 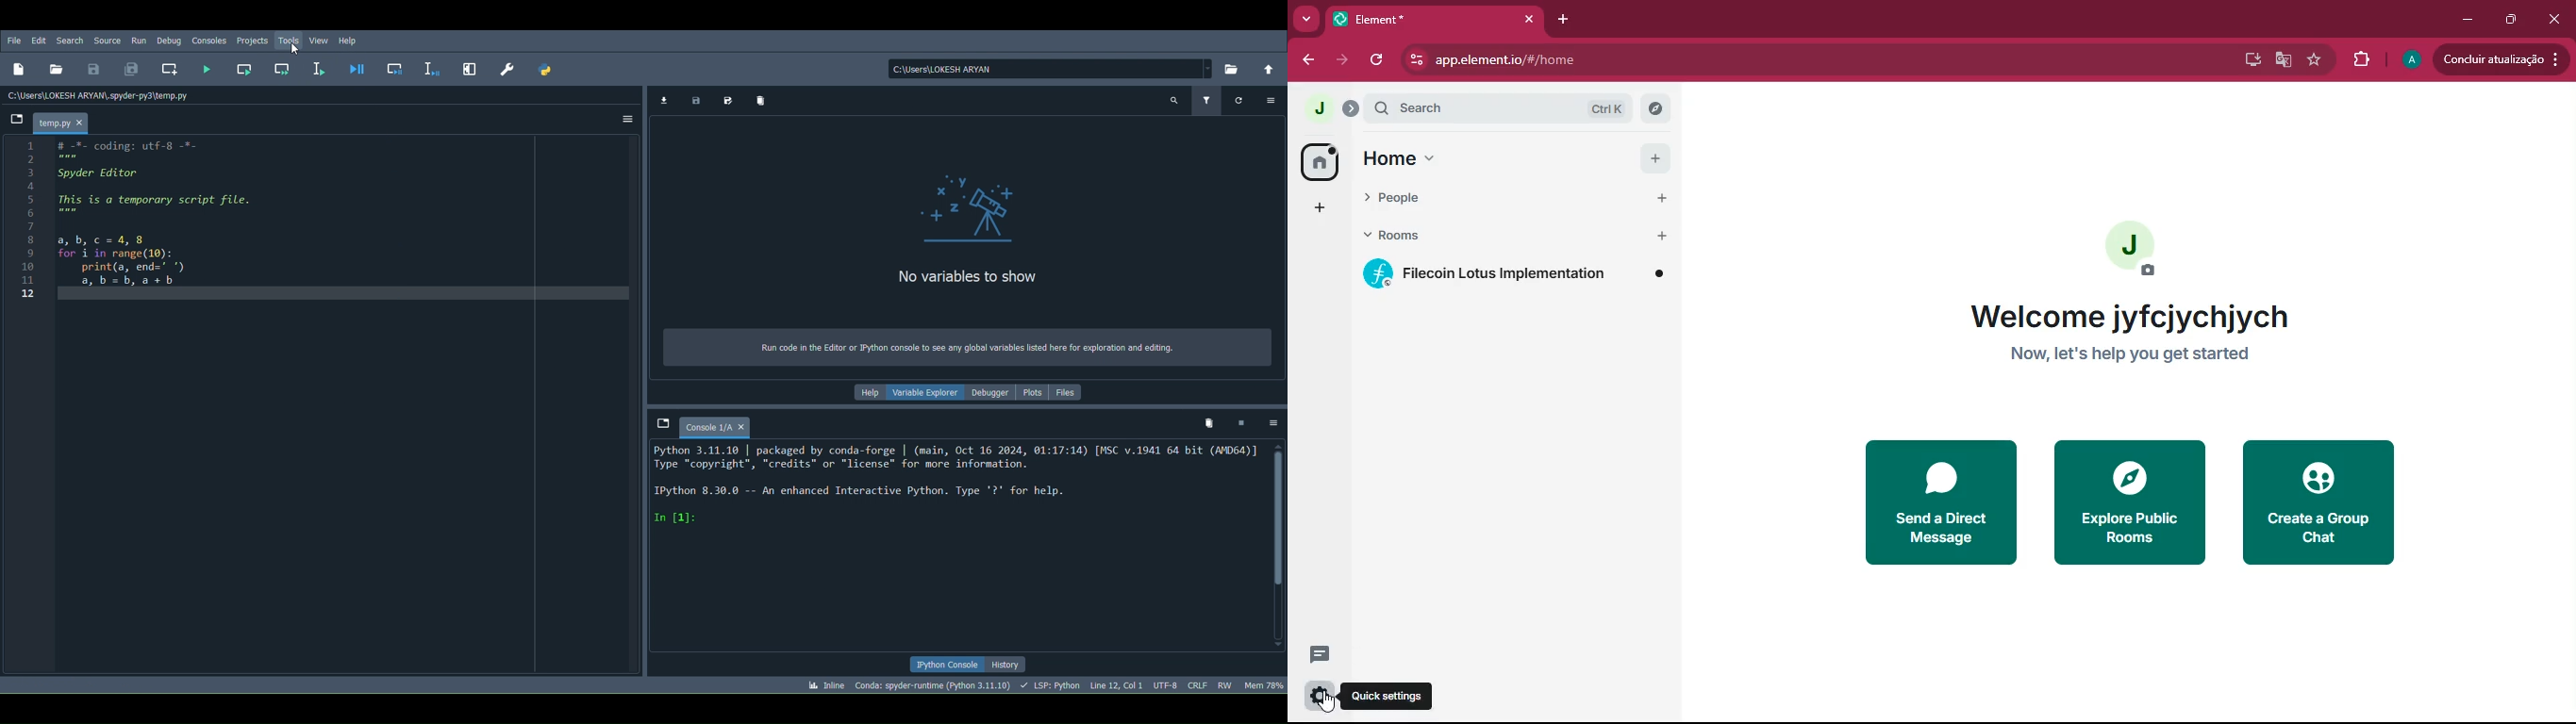 What do you see at coordinates (1209, 425) in the screenshot?
I see `Remove all variables from namespace` at bounding box center [1209, 425].